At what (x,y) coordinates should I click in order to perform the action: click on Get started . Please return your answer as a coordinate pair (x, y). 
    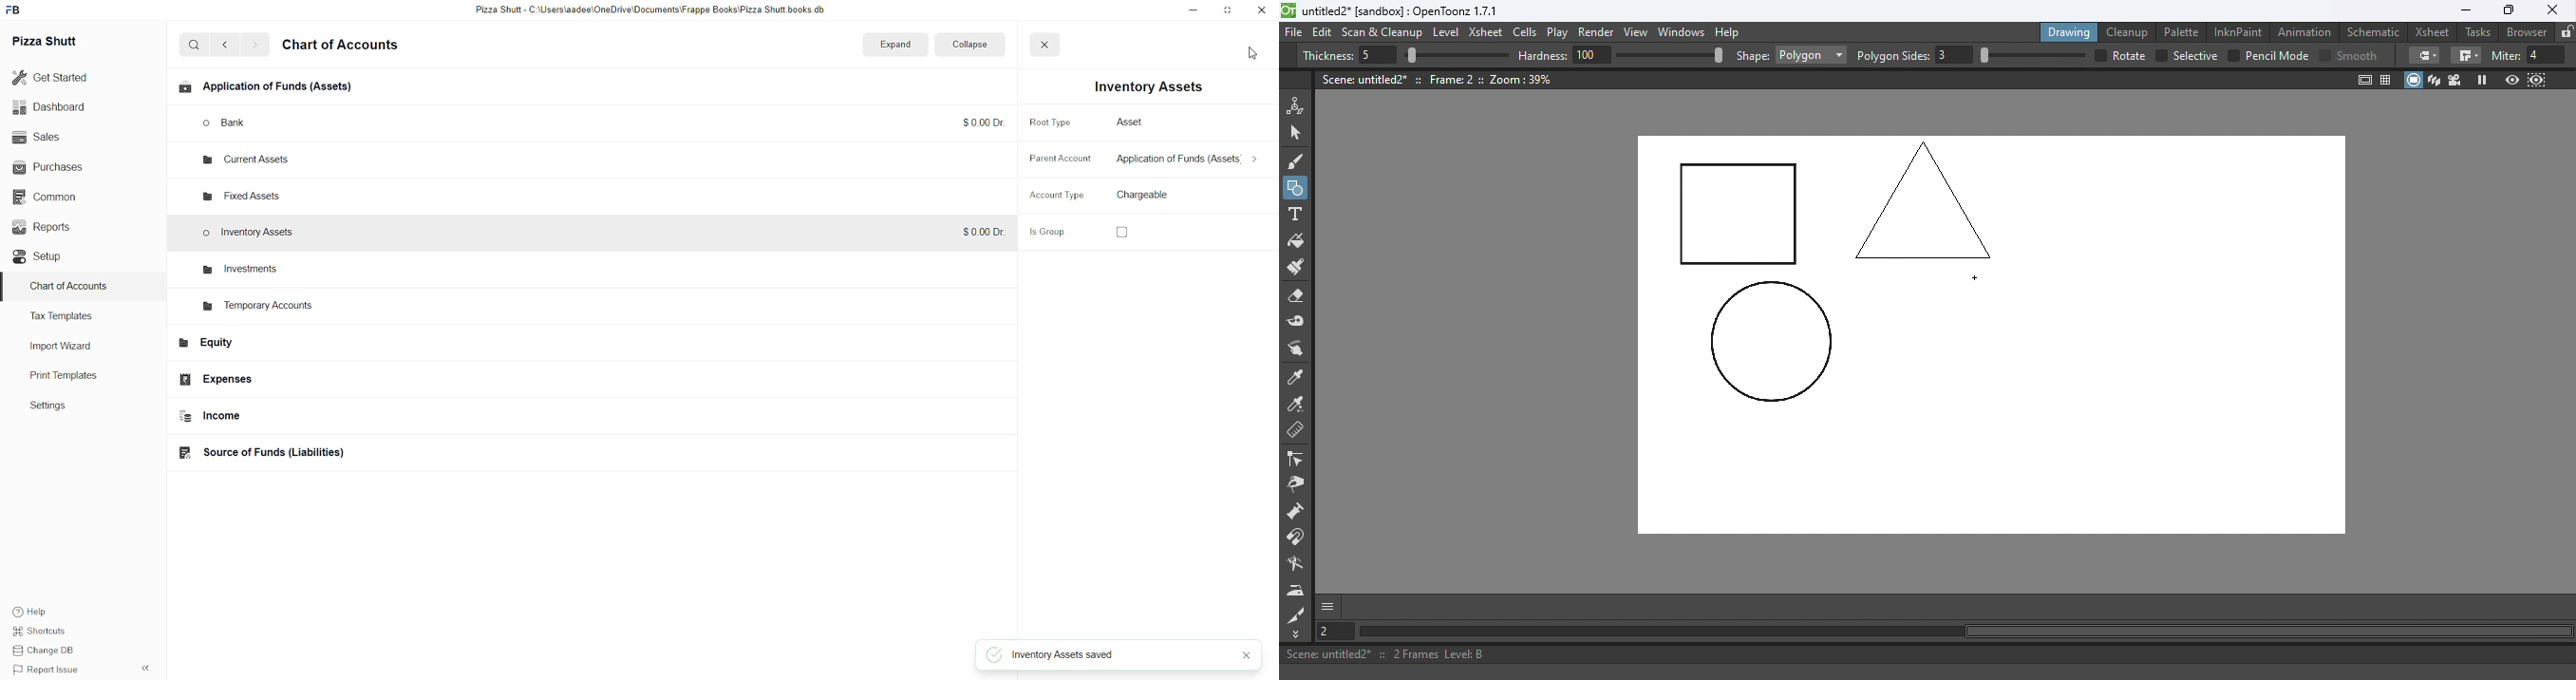
    Looking at the image, I should click on (58, 77).